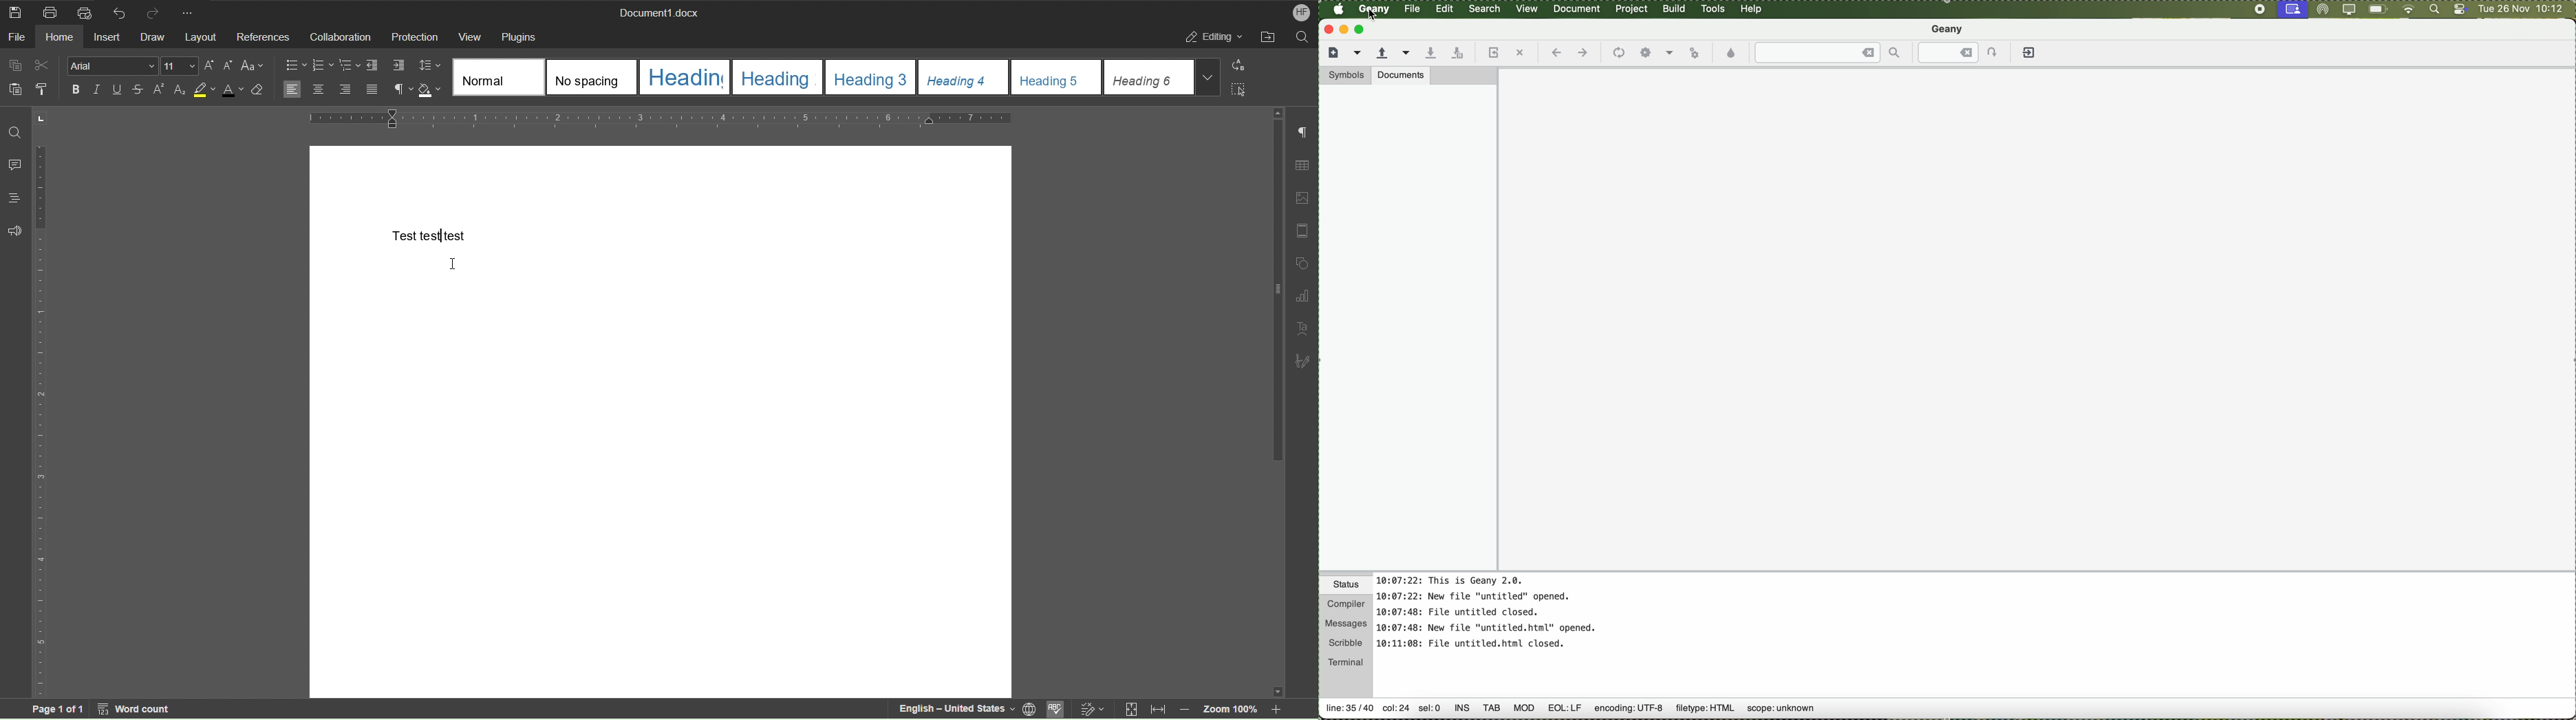 This screenshot has height=728, width=2576. I want to click on Header/Footer, so click(1303, 231).